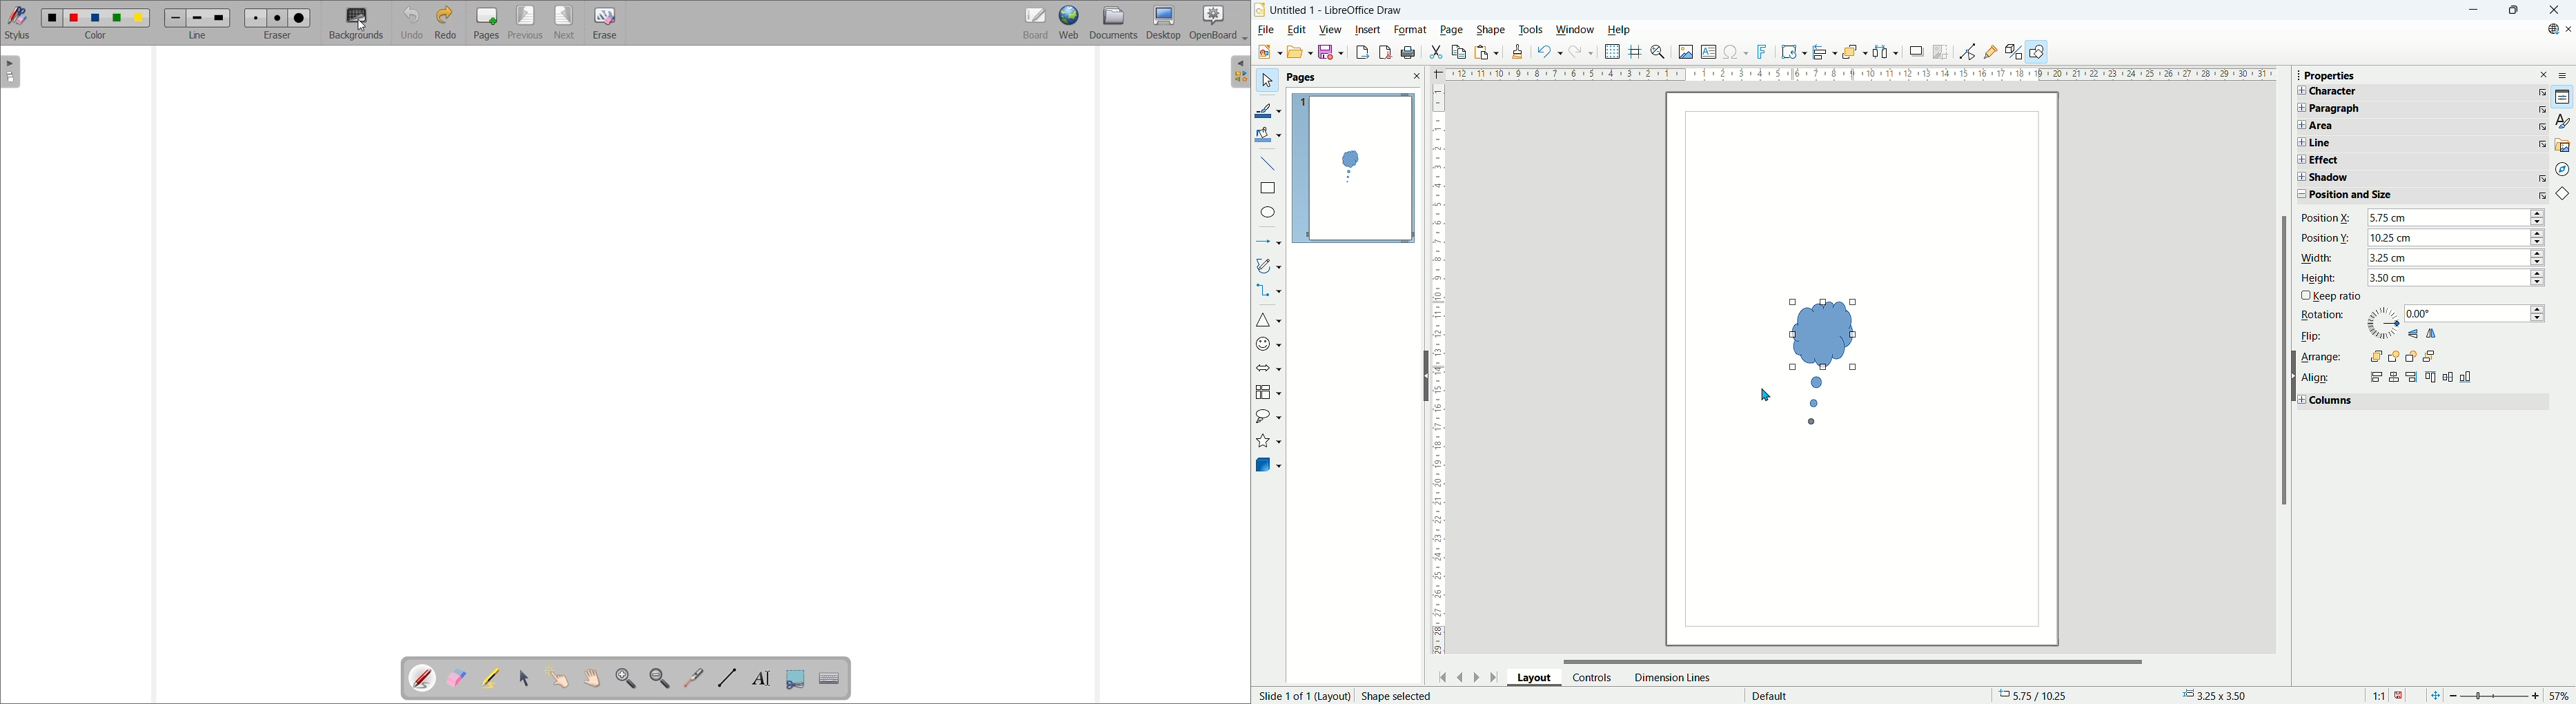 The image size is (2576, 728). I want to click on Angle of rotation, so click(2475, 313).